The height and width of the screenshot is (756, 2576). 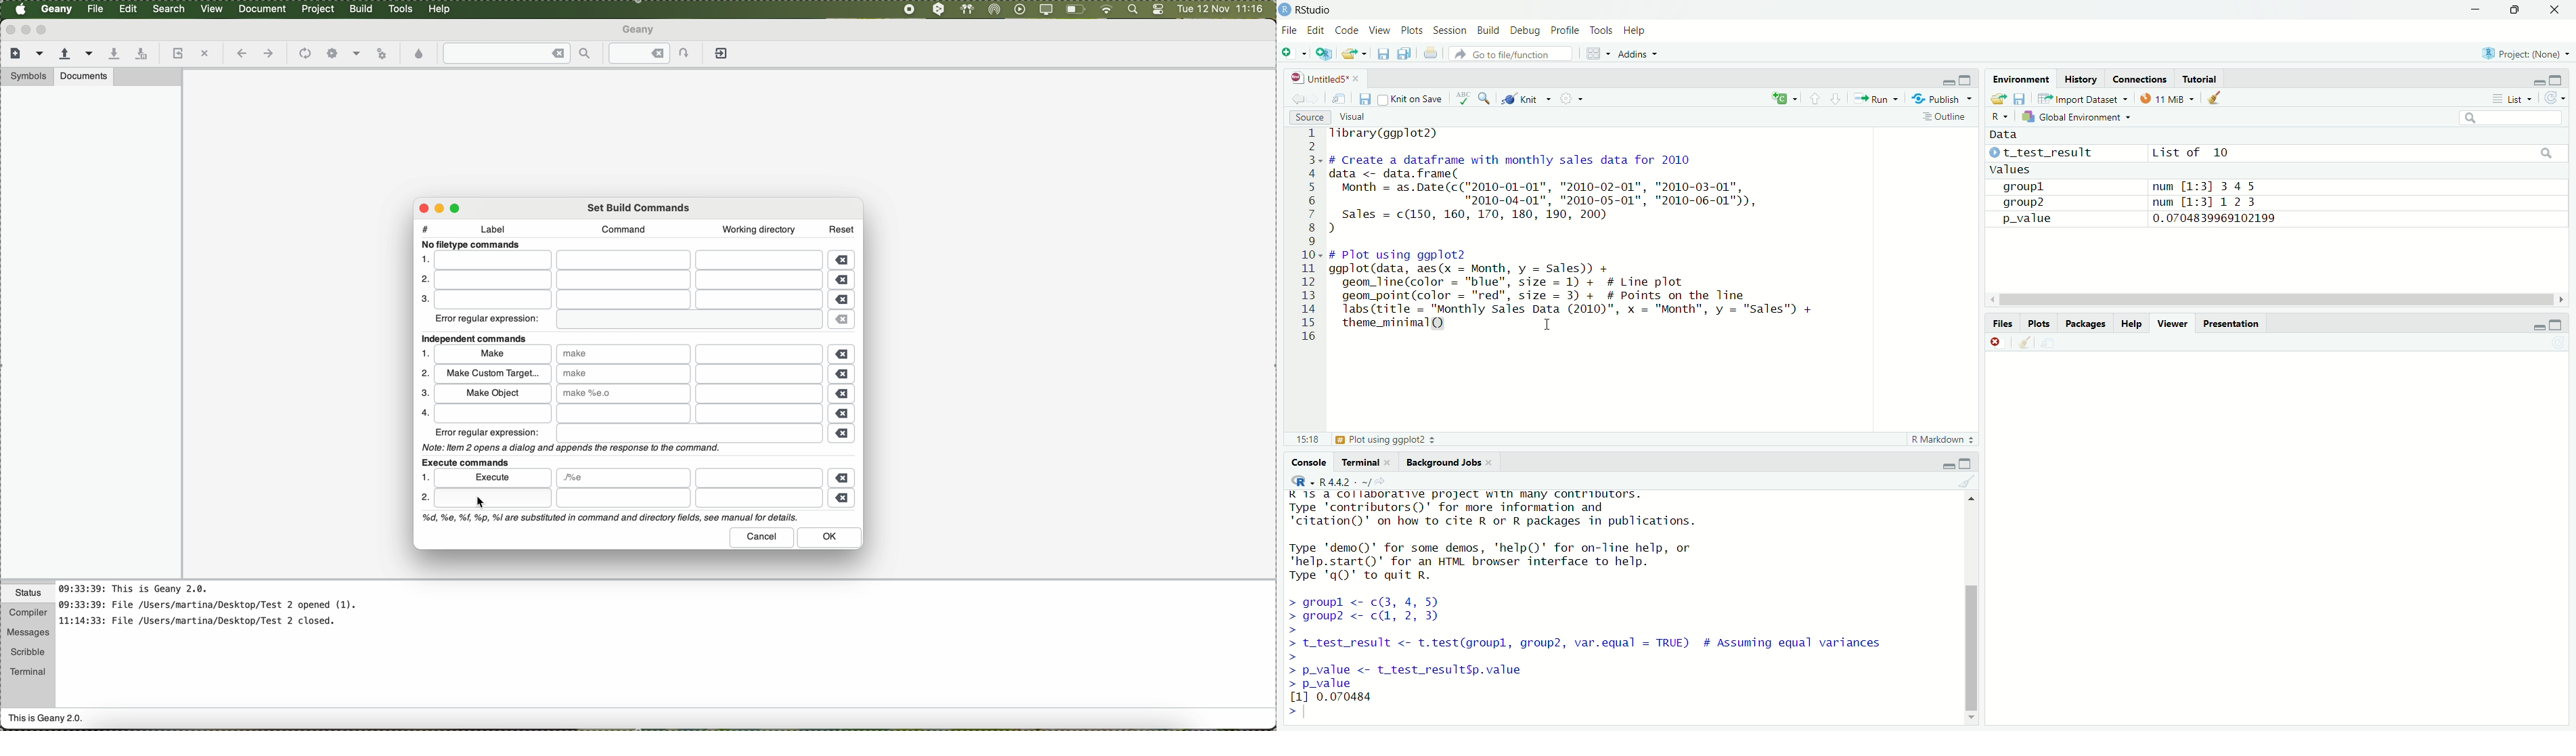 What do you see at coordinates (1639, 30) in the screenshot?
I see `Help` at bounding box center [1639, 30].